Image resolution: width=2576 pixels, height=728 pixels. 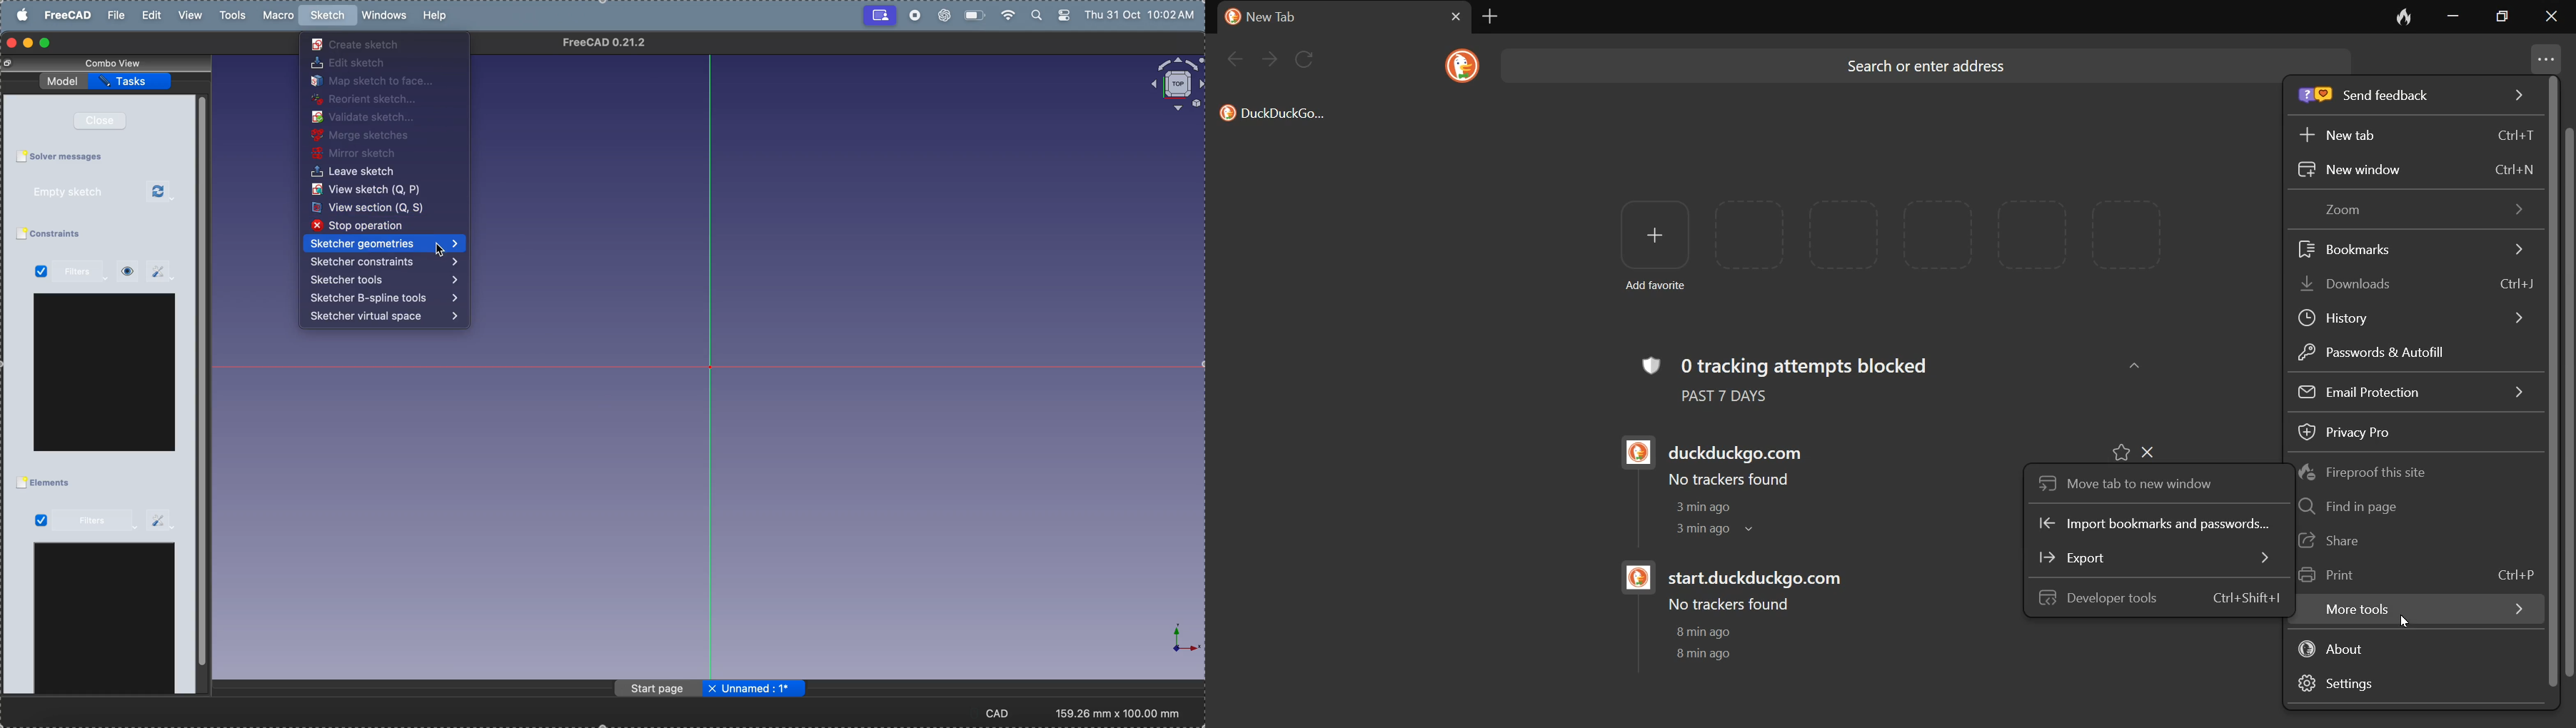 What do you see at coordinates (153, 16) in the screenshot?
I see `edit` at bounding box center [153, 16].